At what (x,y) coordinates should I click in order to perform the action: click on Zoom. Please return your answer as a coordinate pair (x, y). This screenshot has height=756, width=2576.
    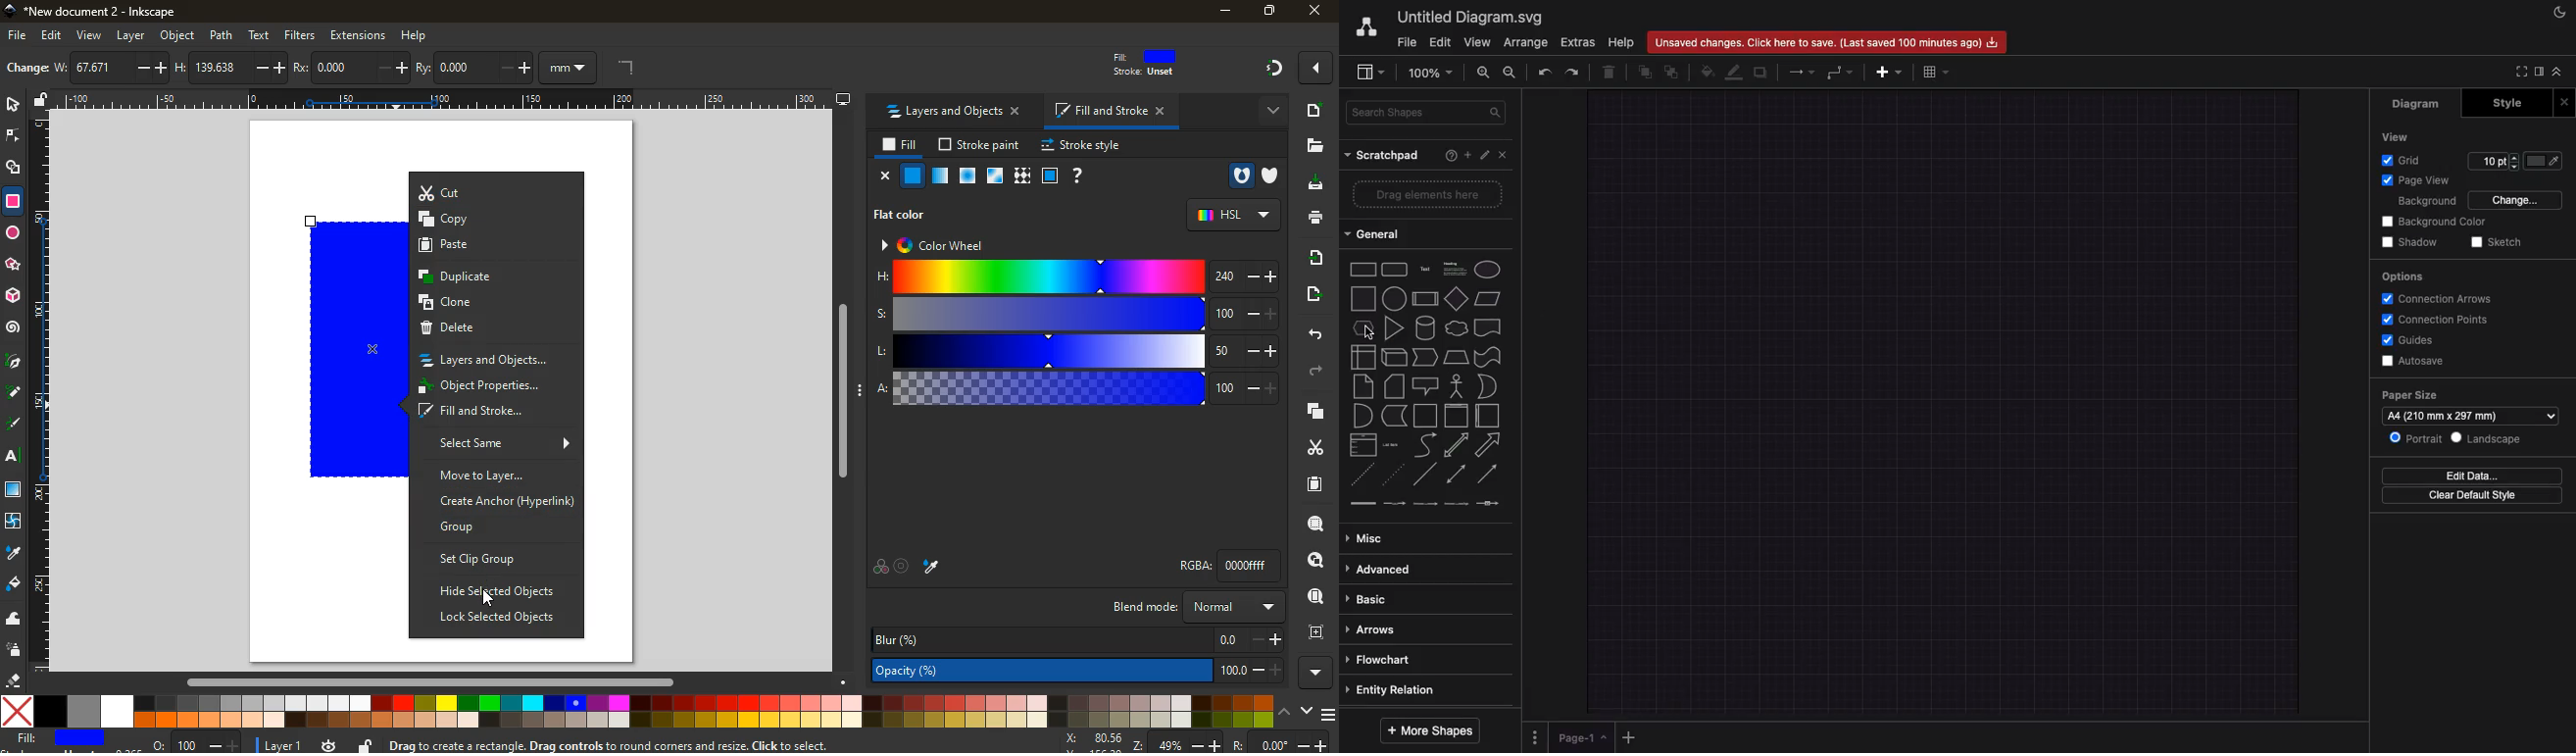
    Looking at the image, I should click on (1430, 76).